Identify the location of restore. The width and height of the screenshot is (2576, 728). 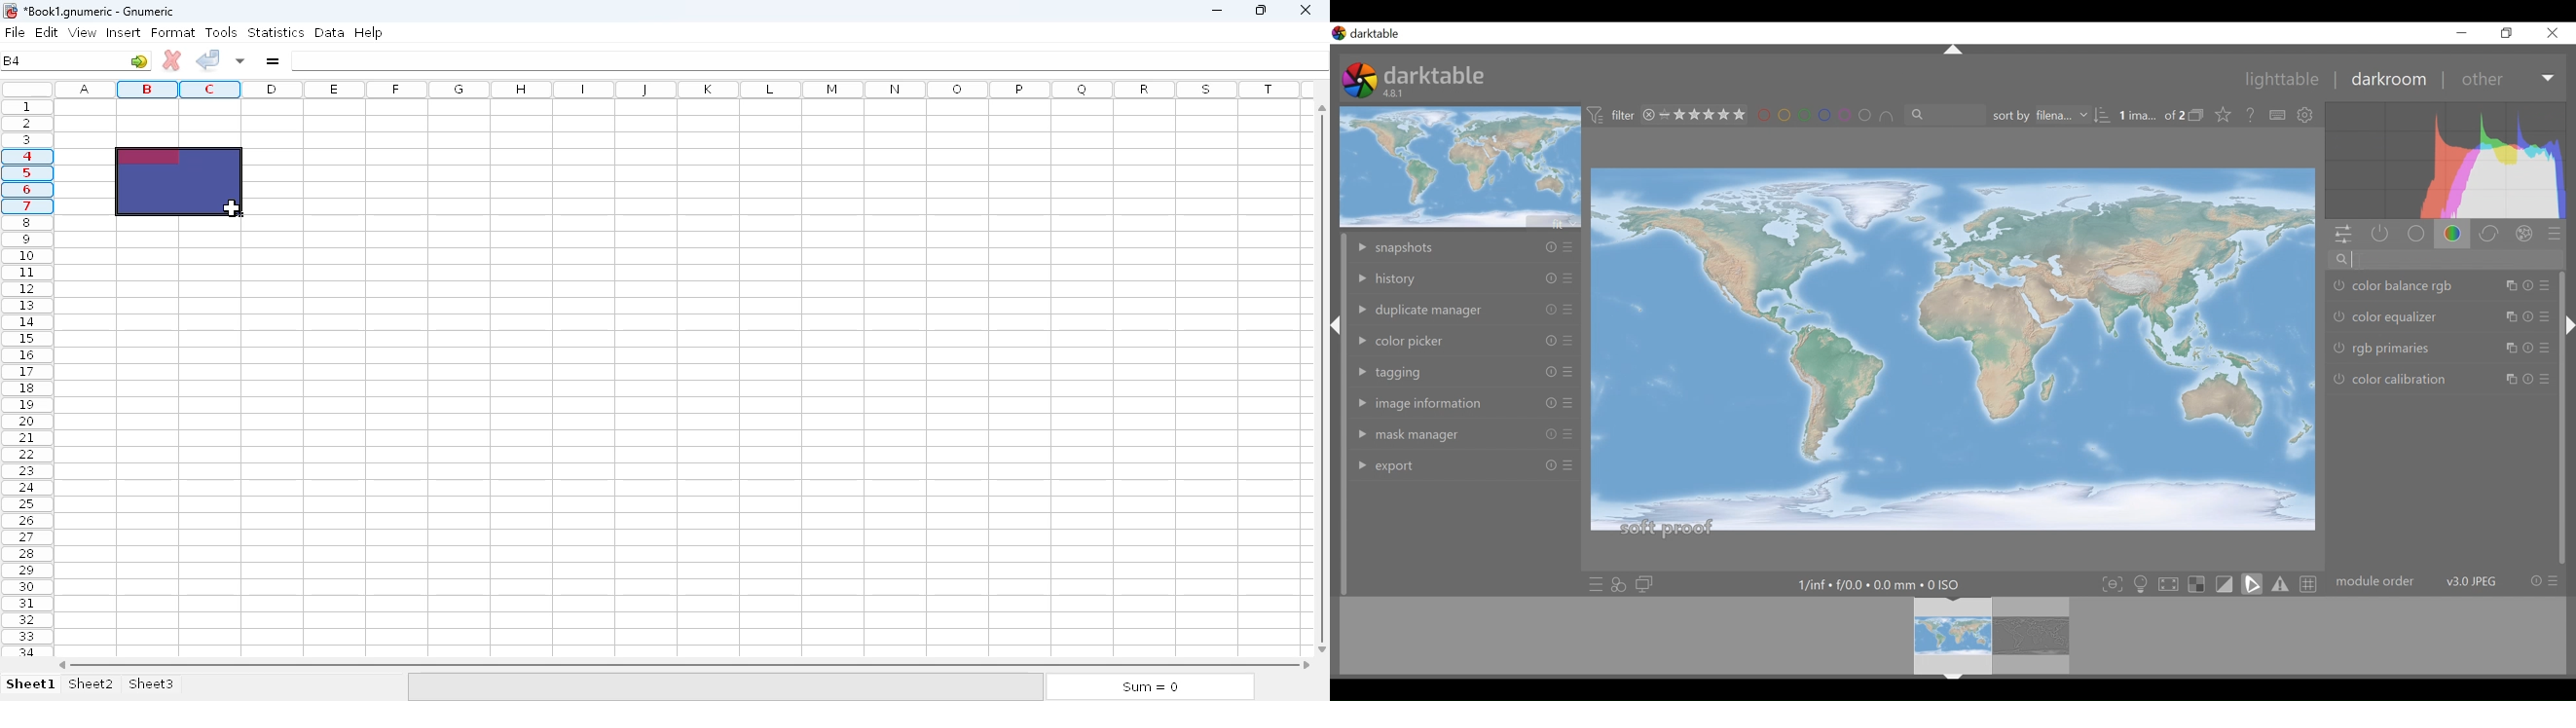
(2508, 33).